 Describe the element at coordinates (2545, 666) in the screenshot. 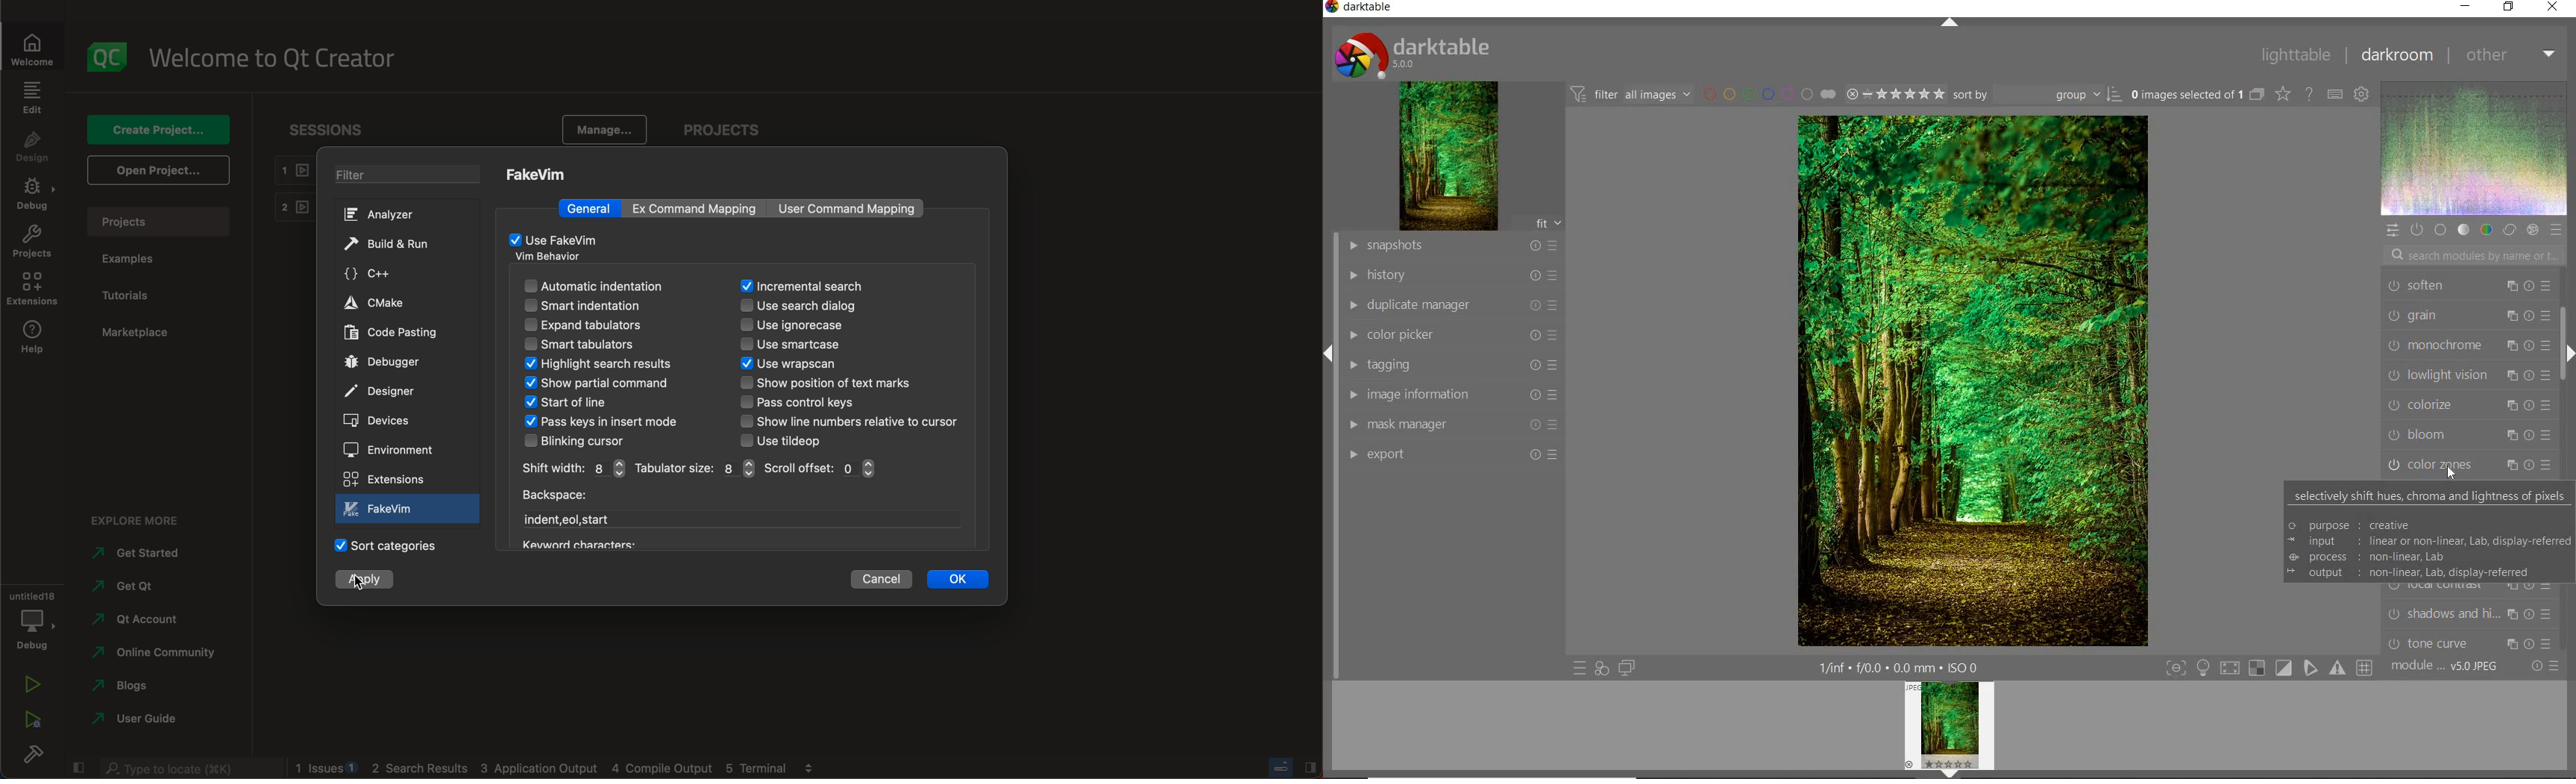

I see `RESET OR PRESET & PREFERENCE` at that location.